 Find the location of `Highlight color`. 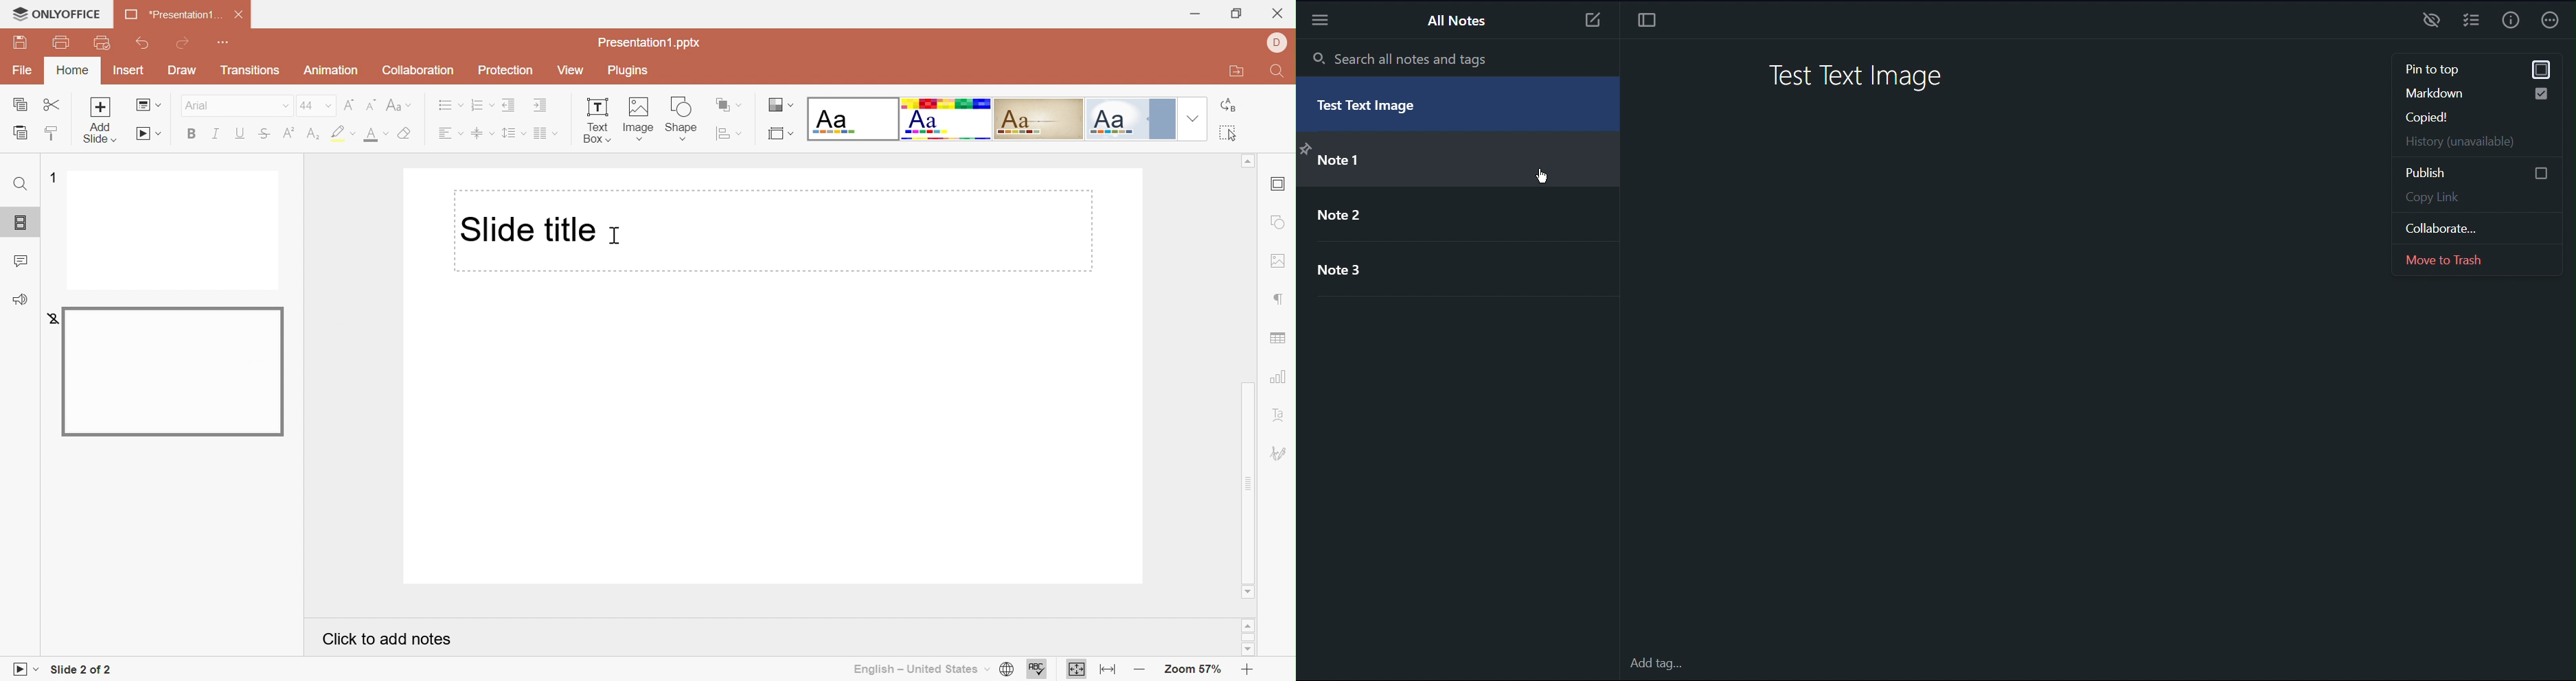

Highlight color is located at coordinates (345, 132).